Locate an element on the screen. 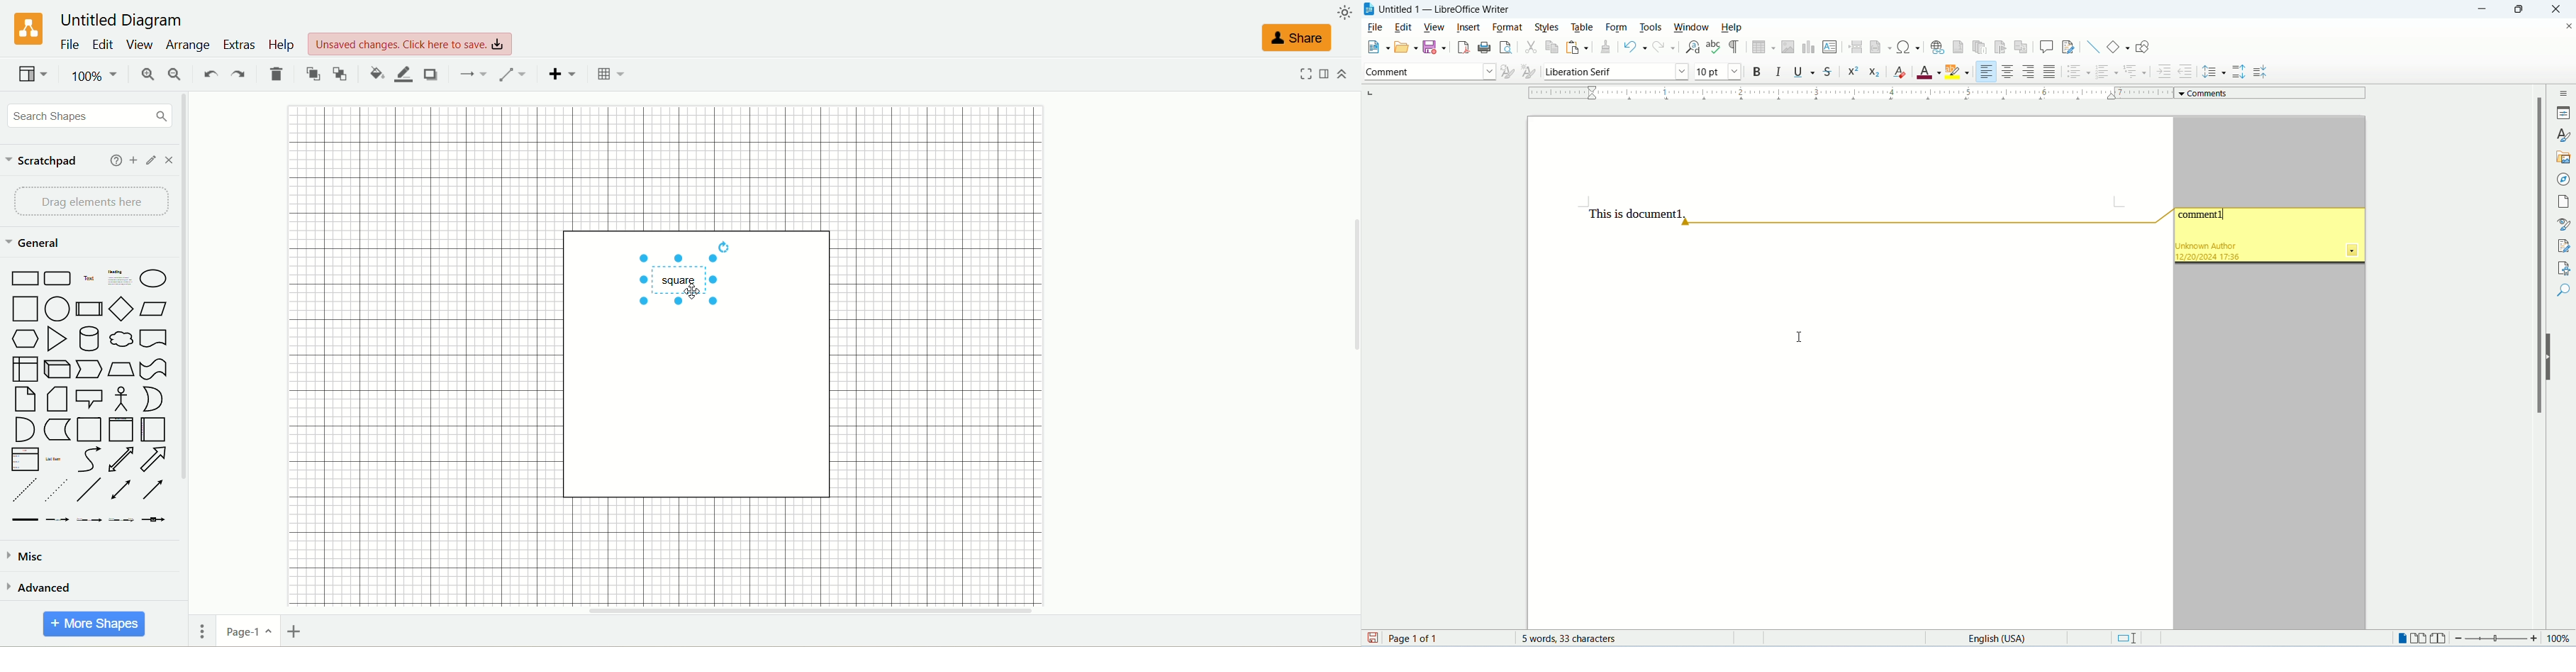 This screenshot has width=2576, height=672. page-1 is located at coordinates (245, 631).